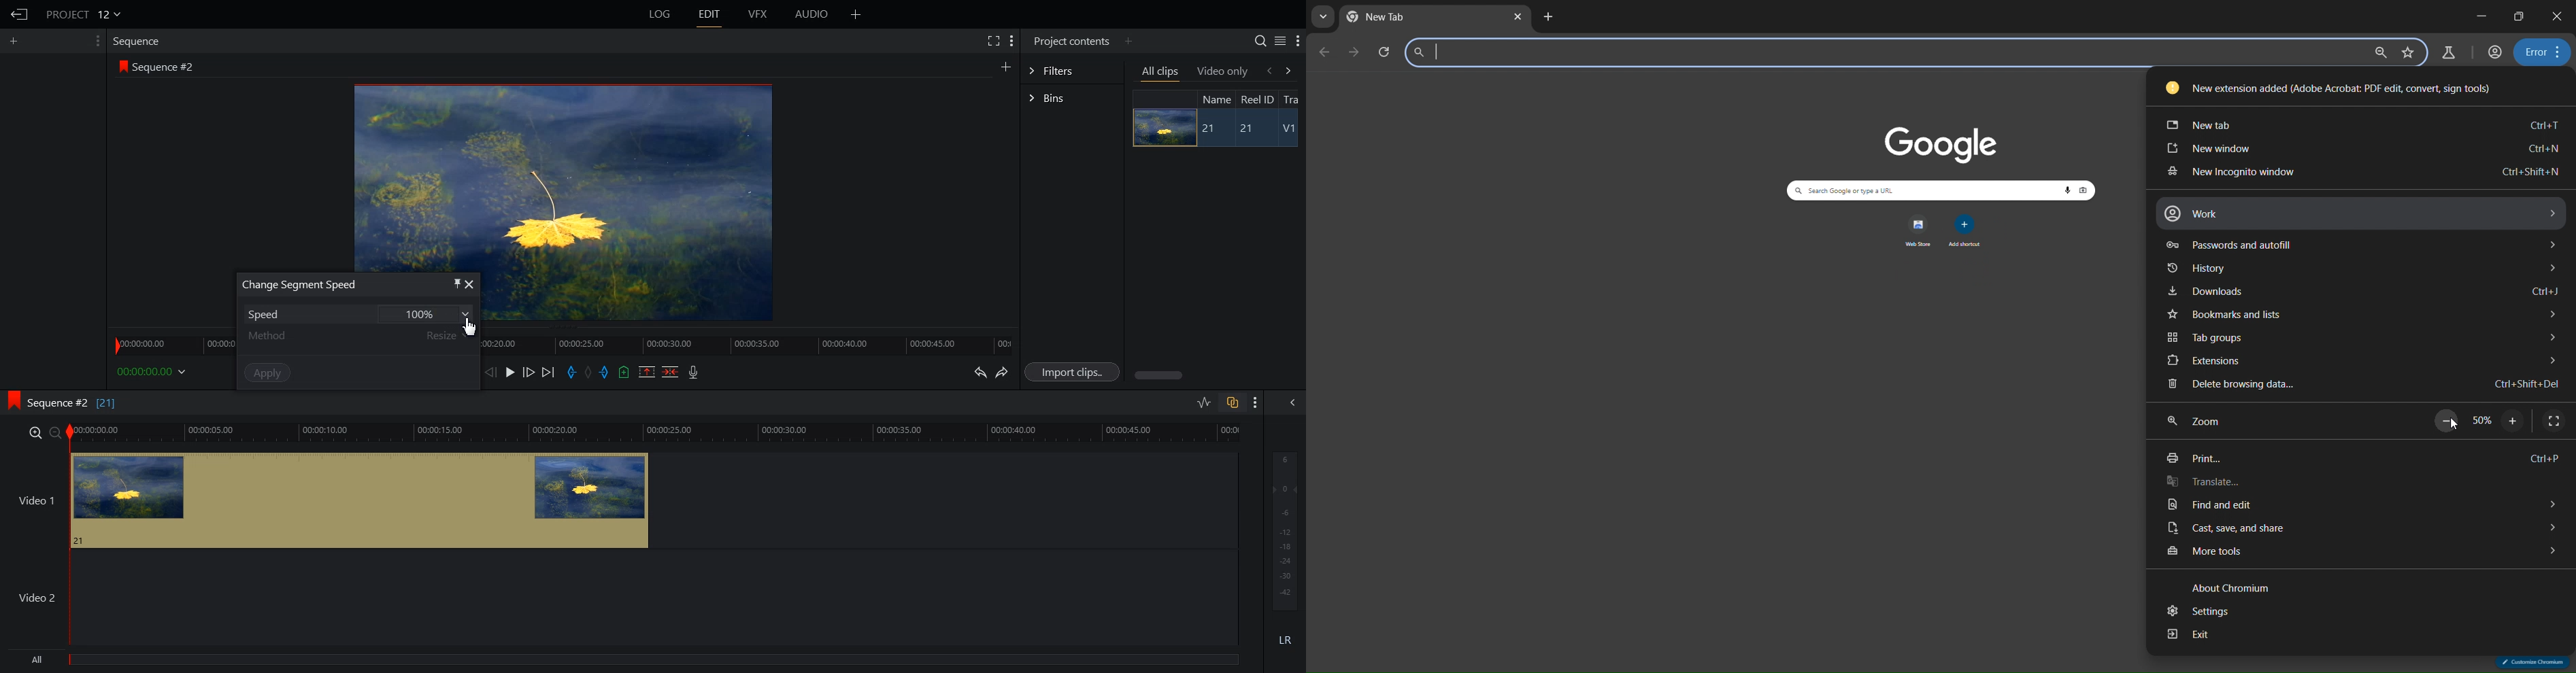  I want to click on Show setting menu, so click(1298, 41).